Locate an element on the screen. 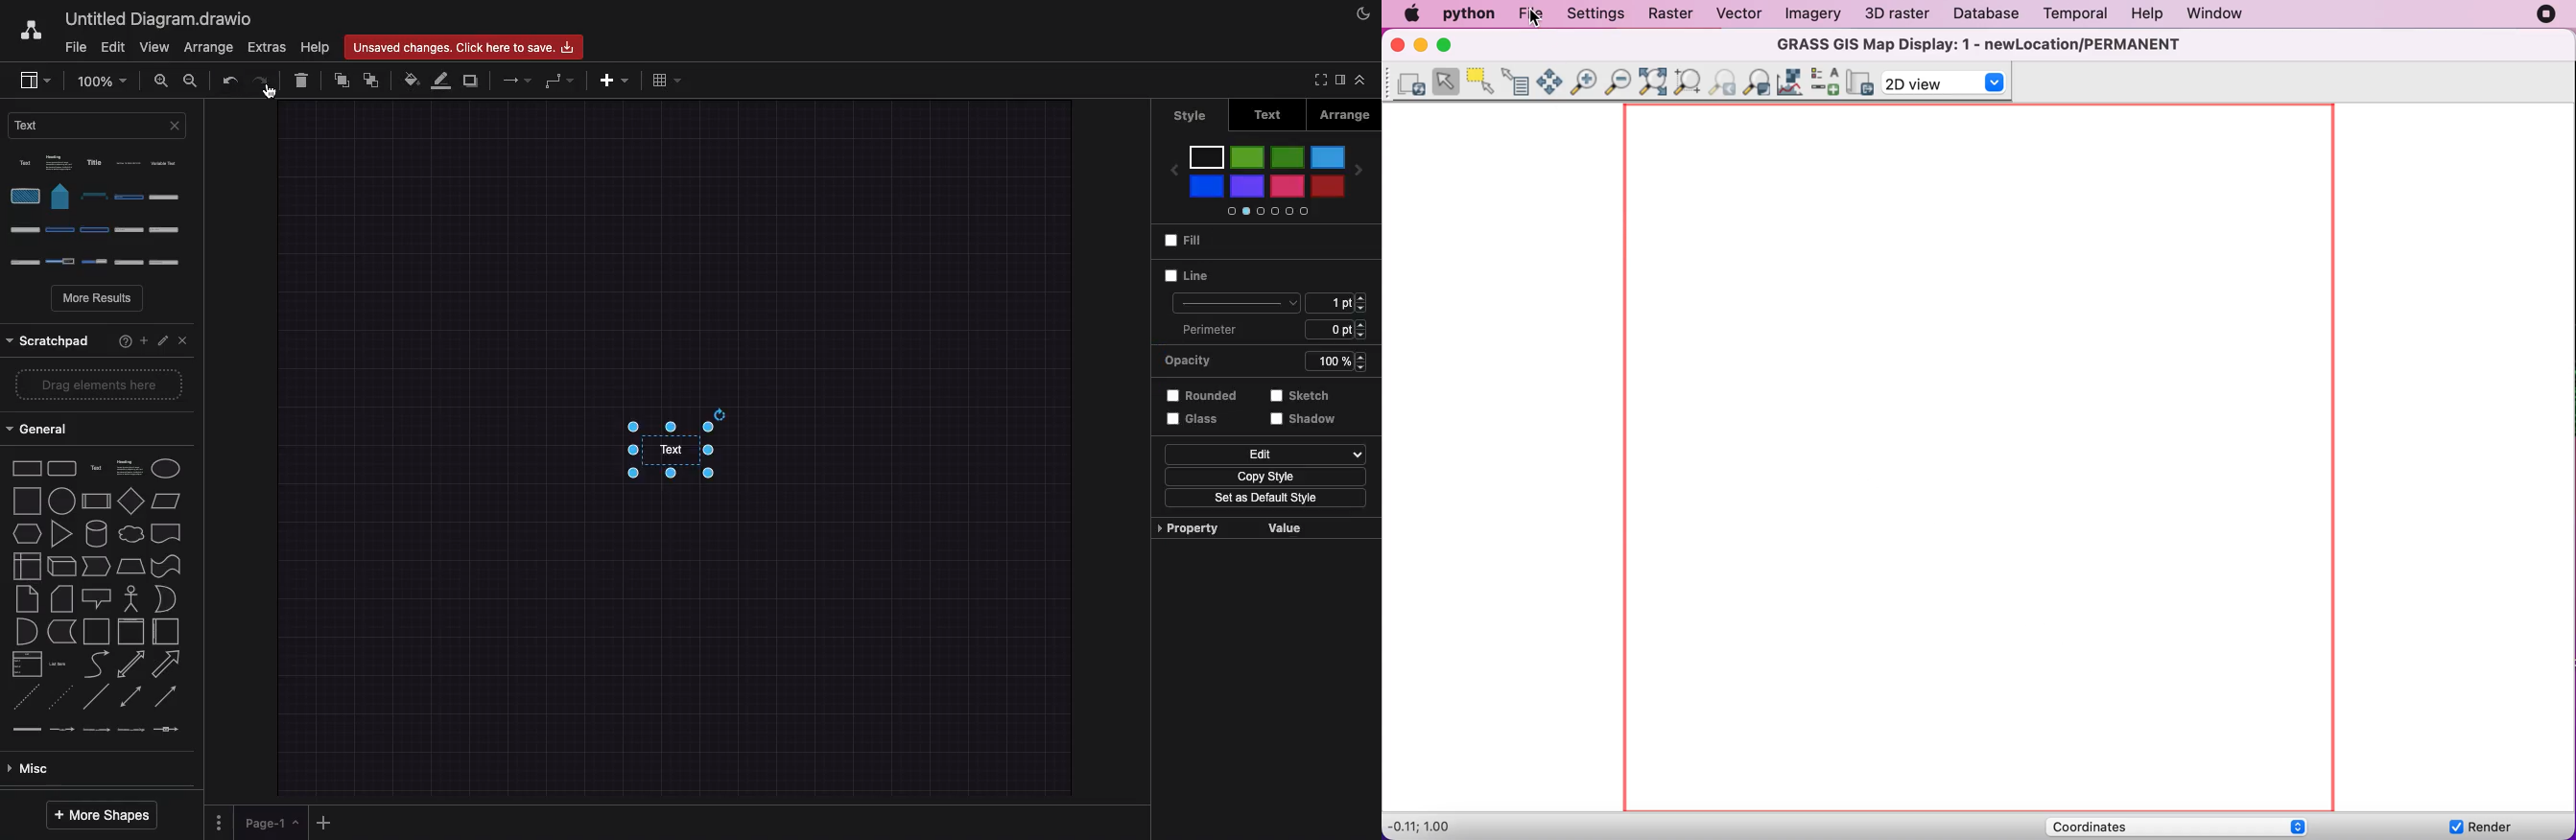 Image resolution: width=2576 pixels, height=840 pixels. Full screen is located at coordinates (1317, 80).